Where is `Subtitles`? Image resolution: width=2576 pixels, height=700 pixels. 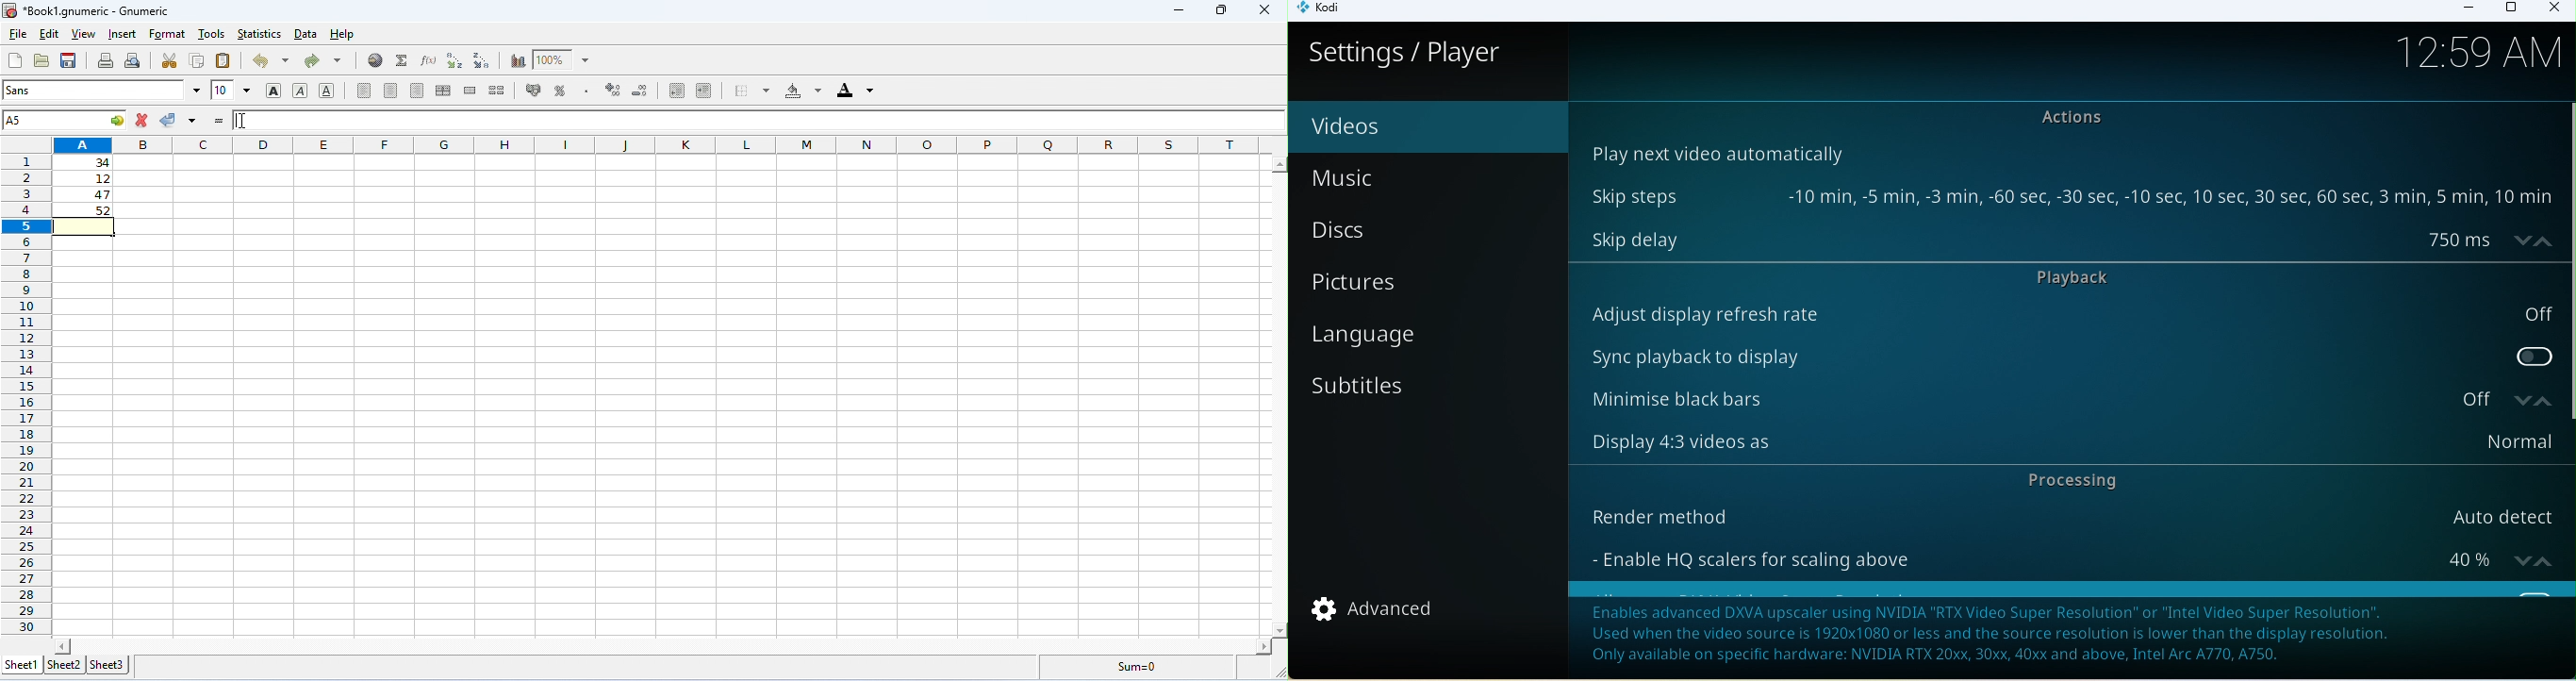 Subtitles is located at coordinates (1408, 394).